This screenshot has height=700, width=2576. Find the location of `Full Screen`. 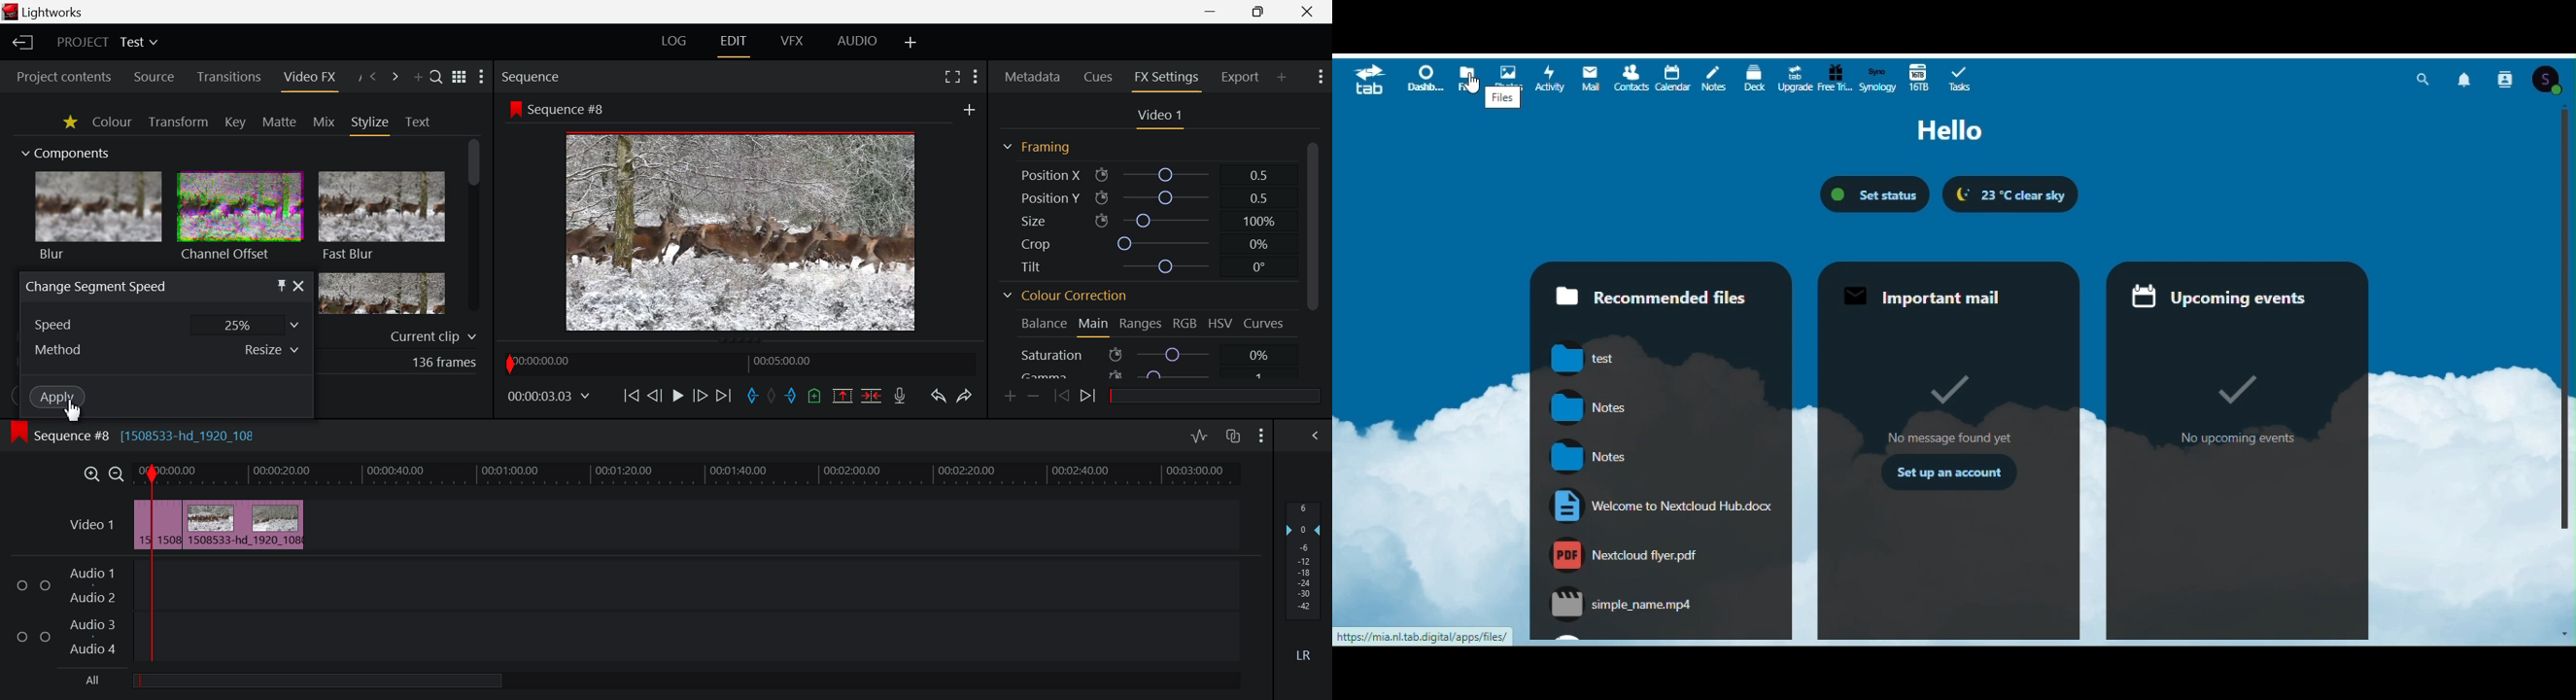

Full Screen is located at coordinates (949, 79).